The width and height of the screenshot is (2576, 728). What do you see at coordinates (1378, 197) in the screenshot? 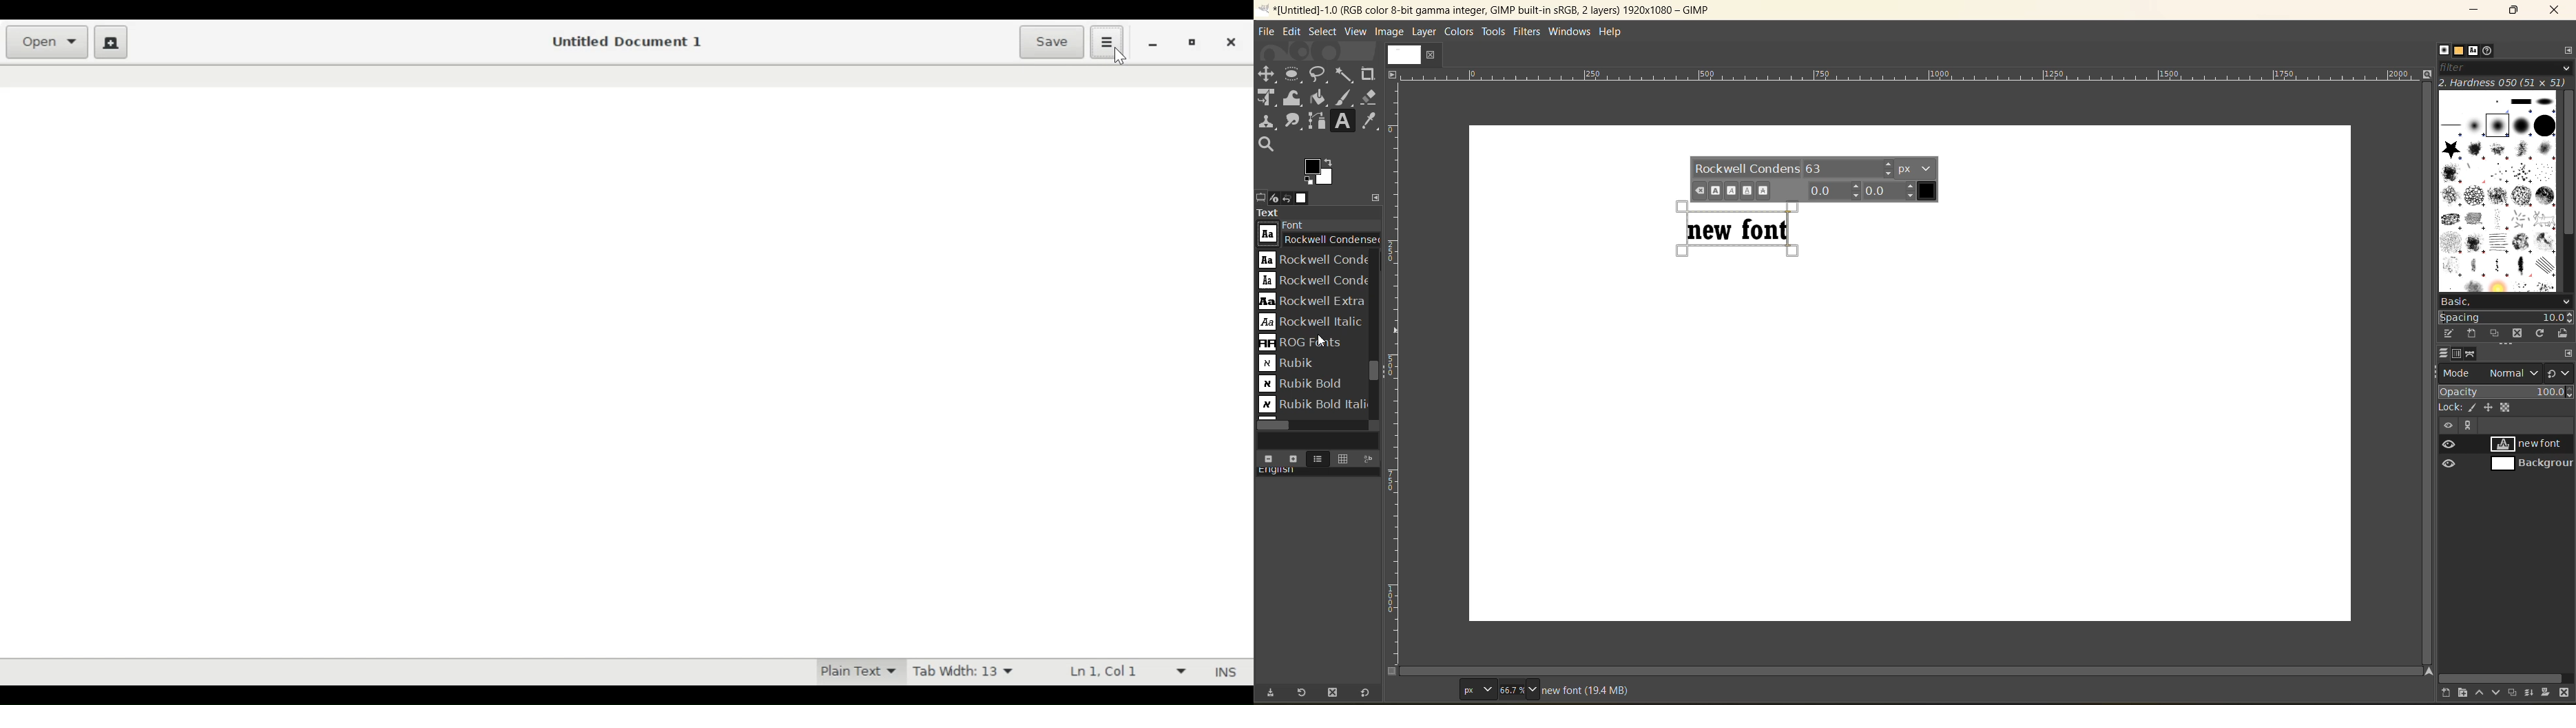
I see `configure` at bounding box center [1378, 197].